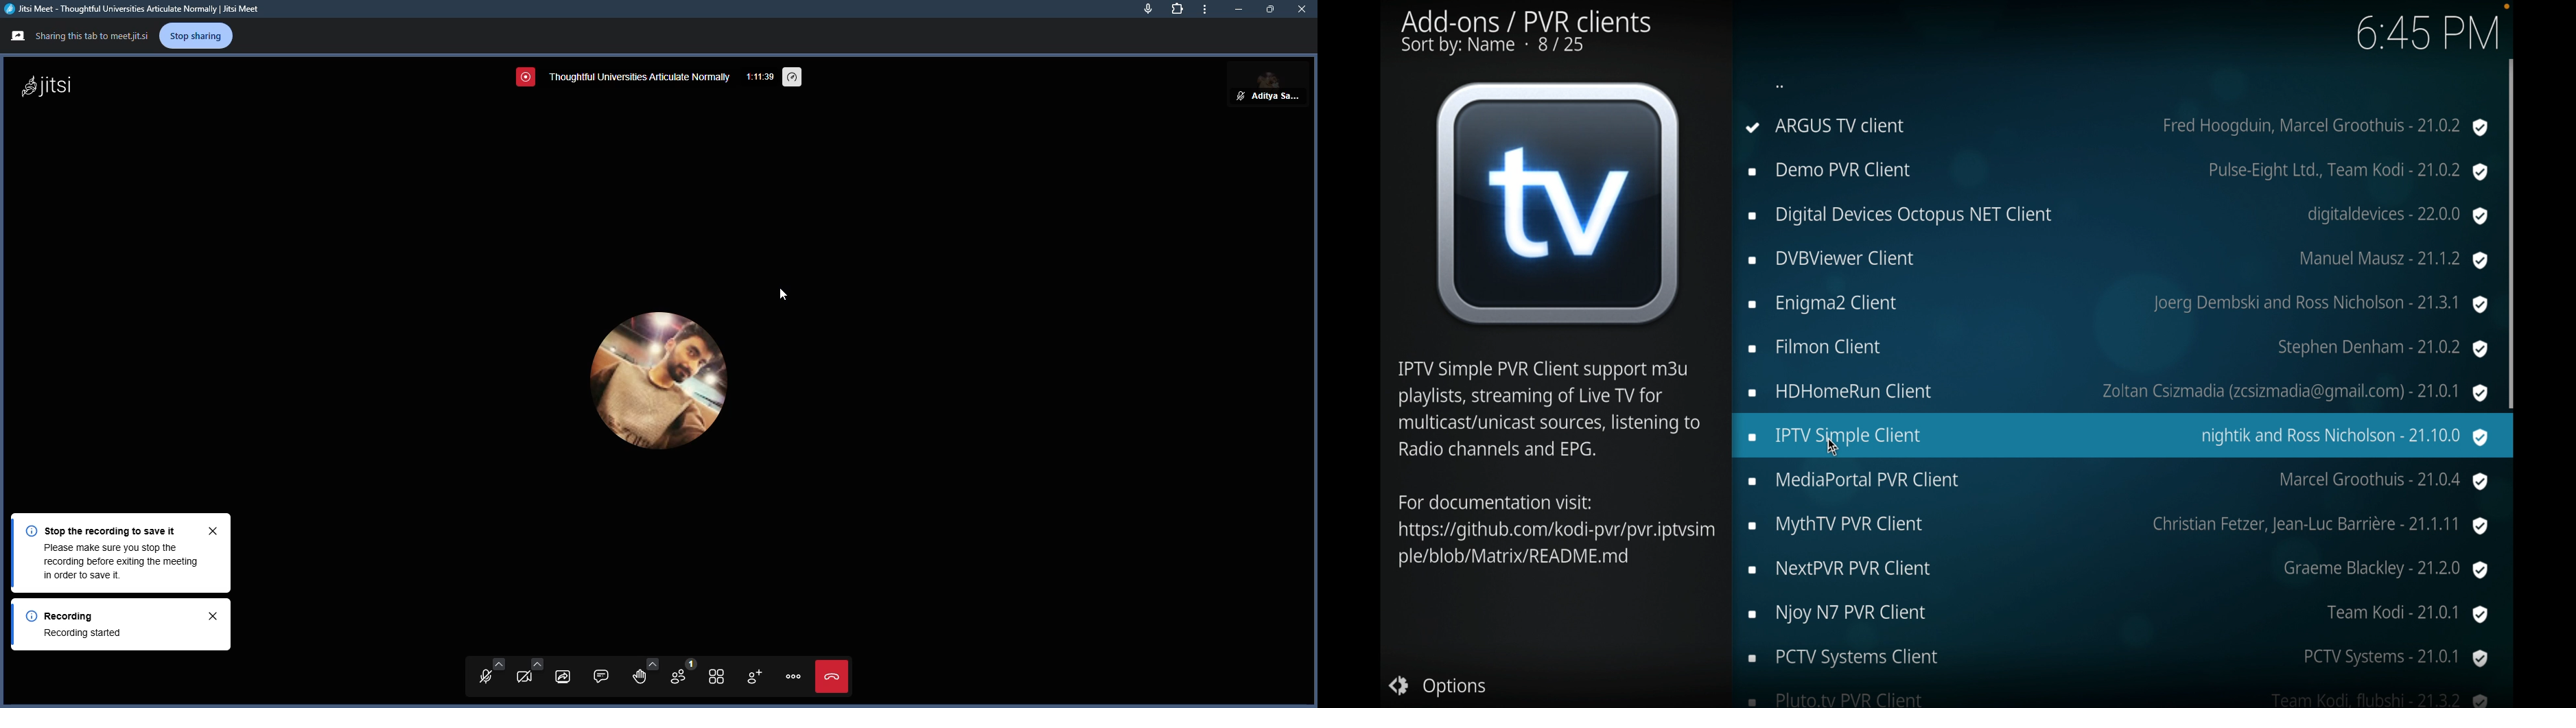 The height and width of the screenshot is (728, 2576). I want to click on digital devices Octopus NET client, so click(2117, 214).